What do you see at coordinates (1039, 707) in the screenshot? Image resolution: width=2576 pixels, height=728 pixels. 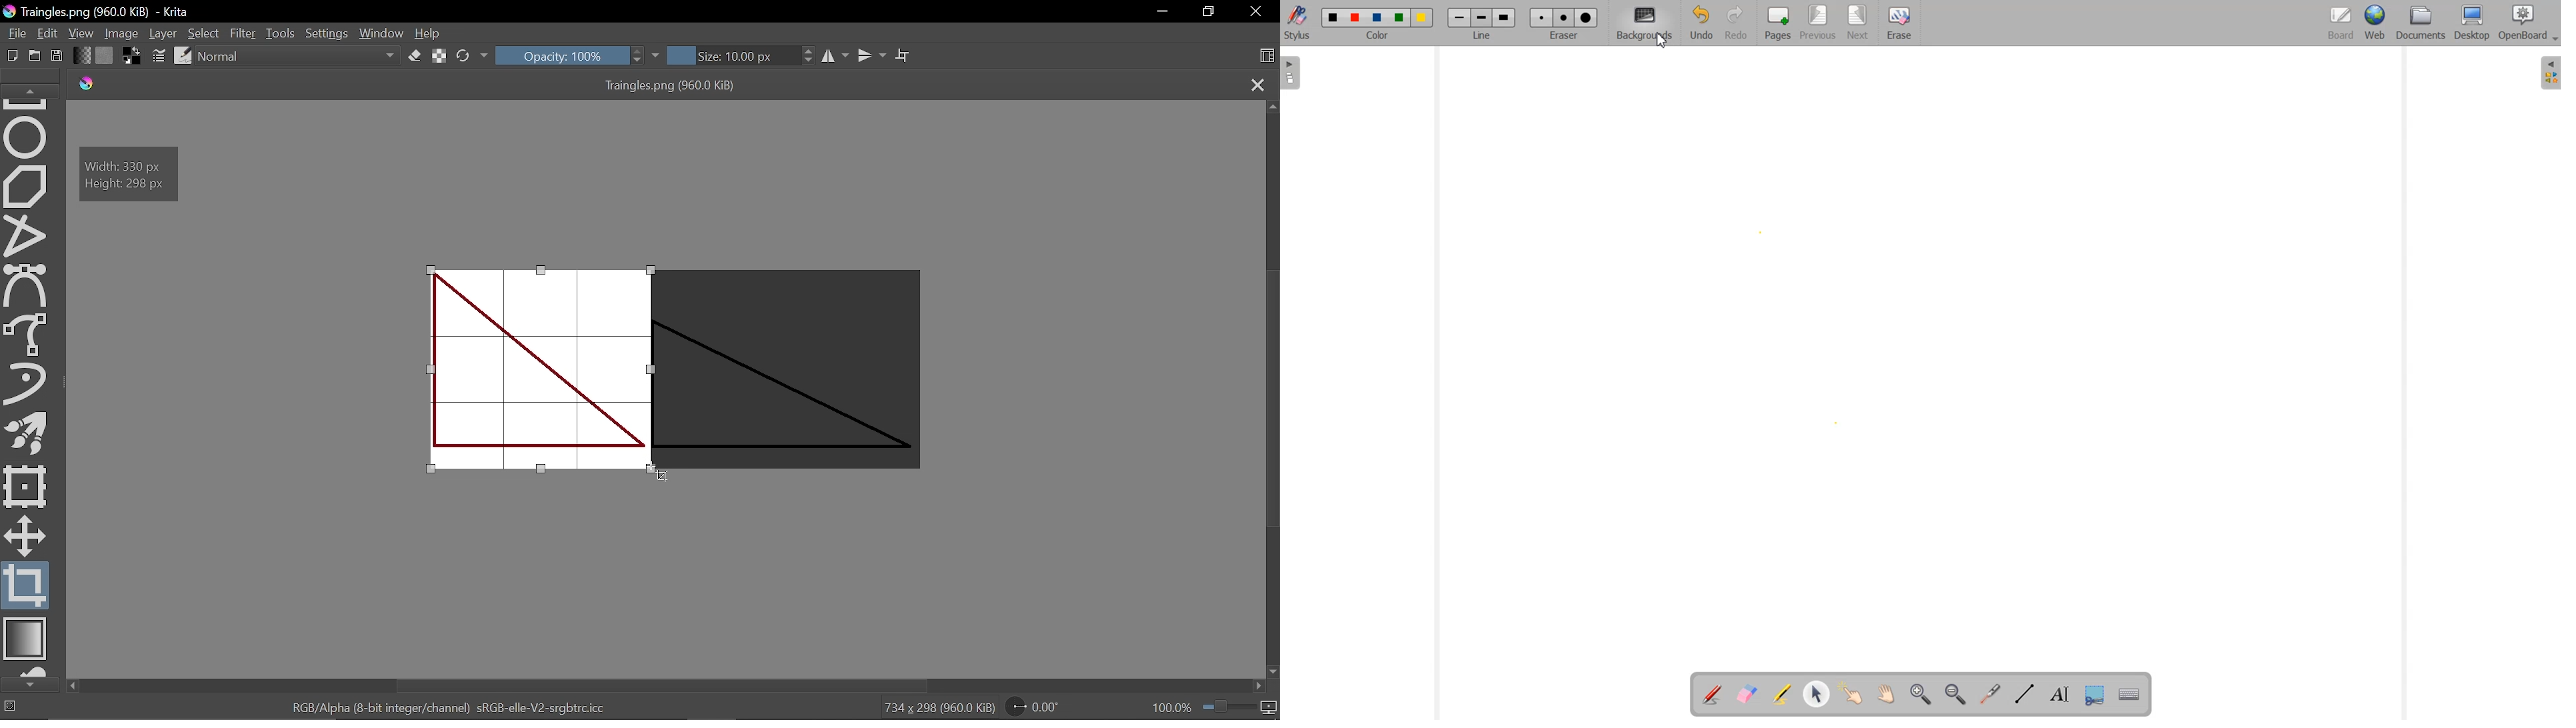 I see `Rotation` at bounding box center [1039, 707].